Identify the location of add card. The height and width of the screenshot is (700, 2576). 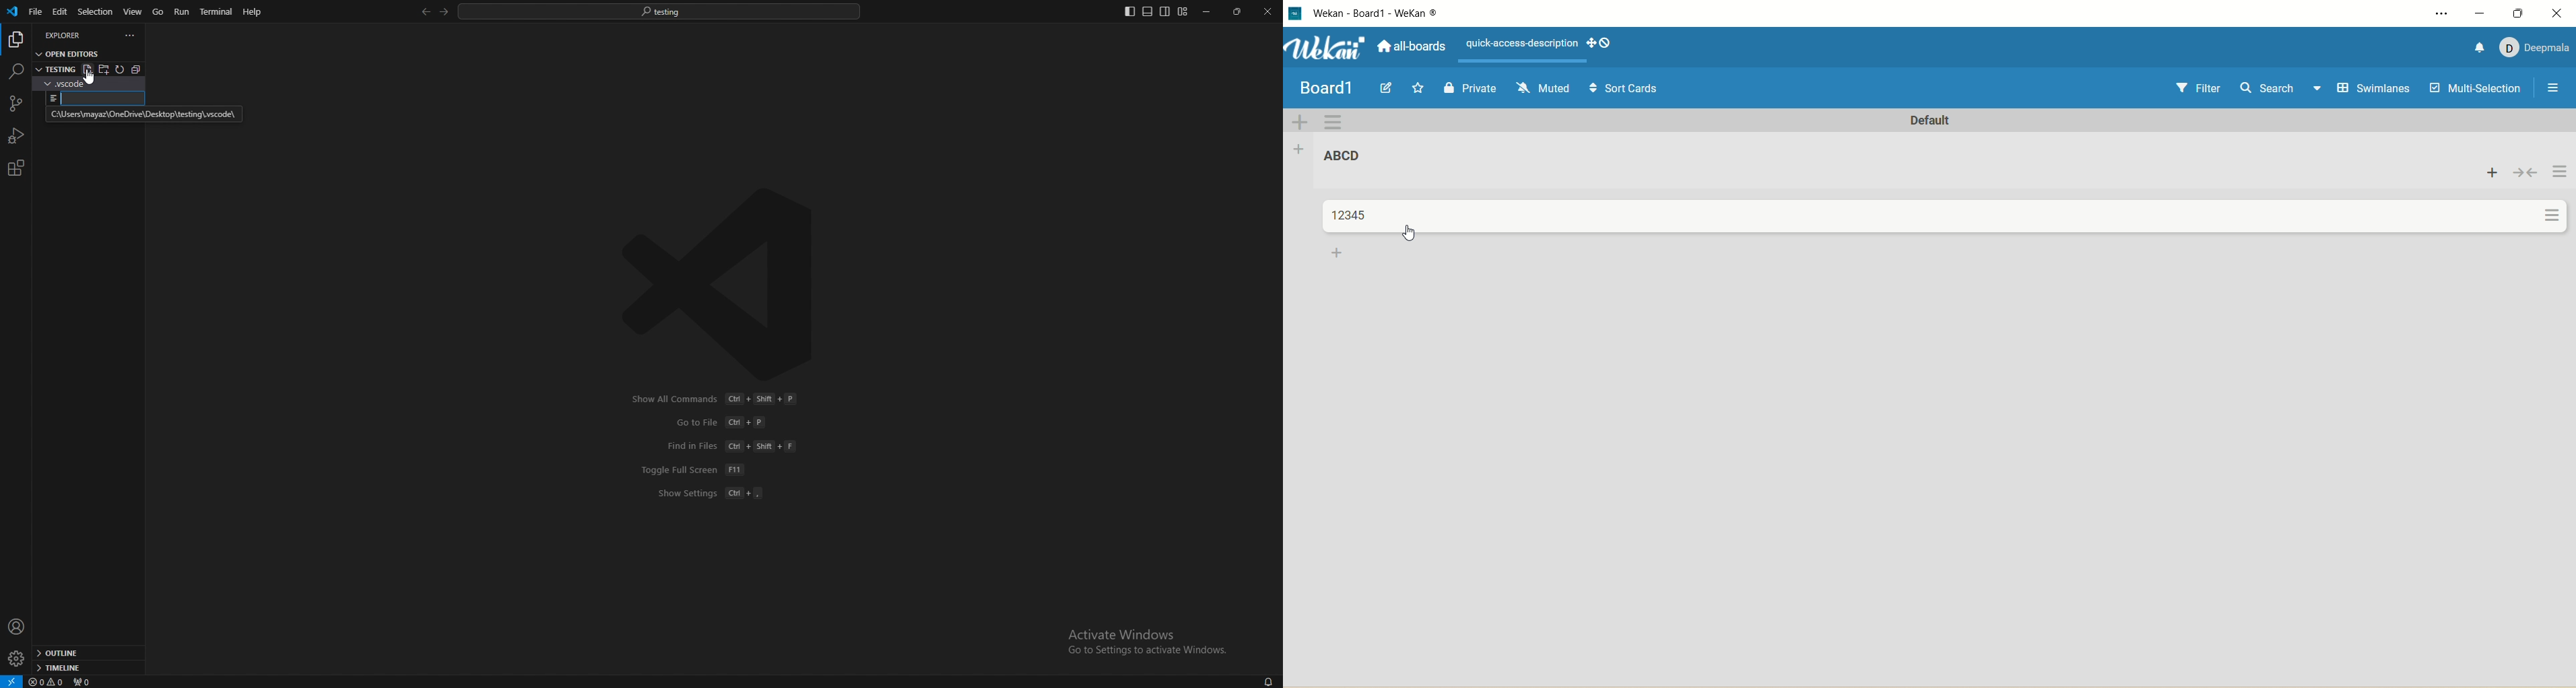
(1337, 255).